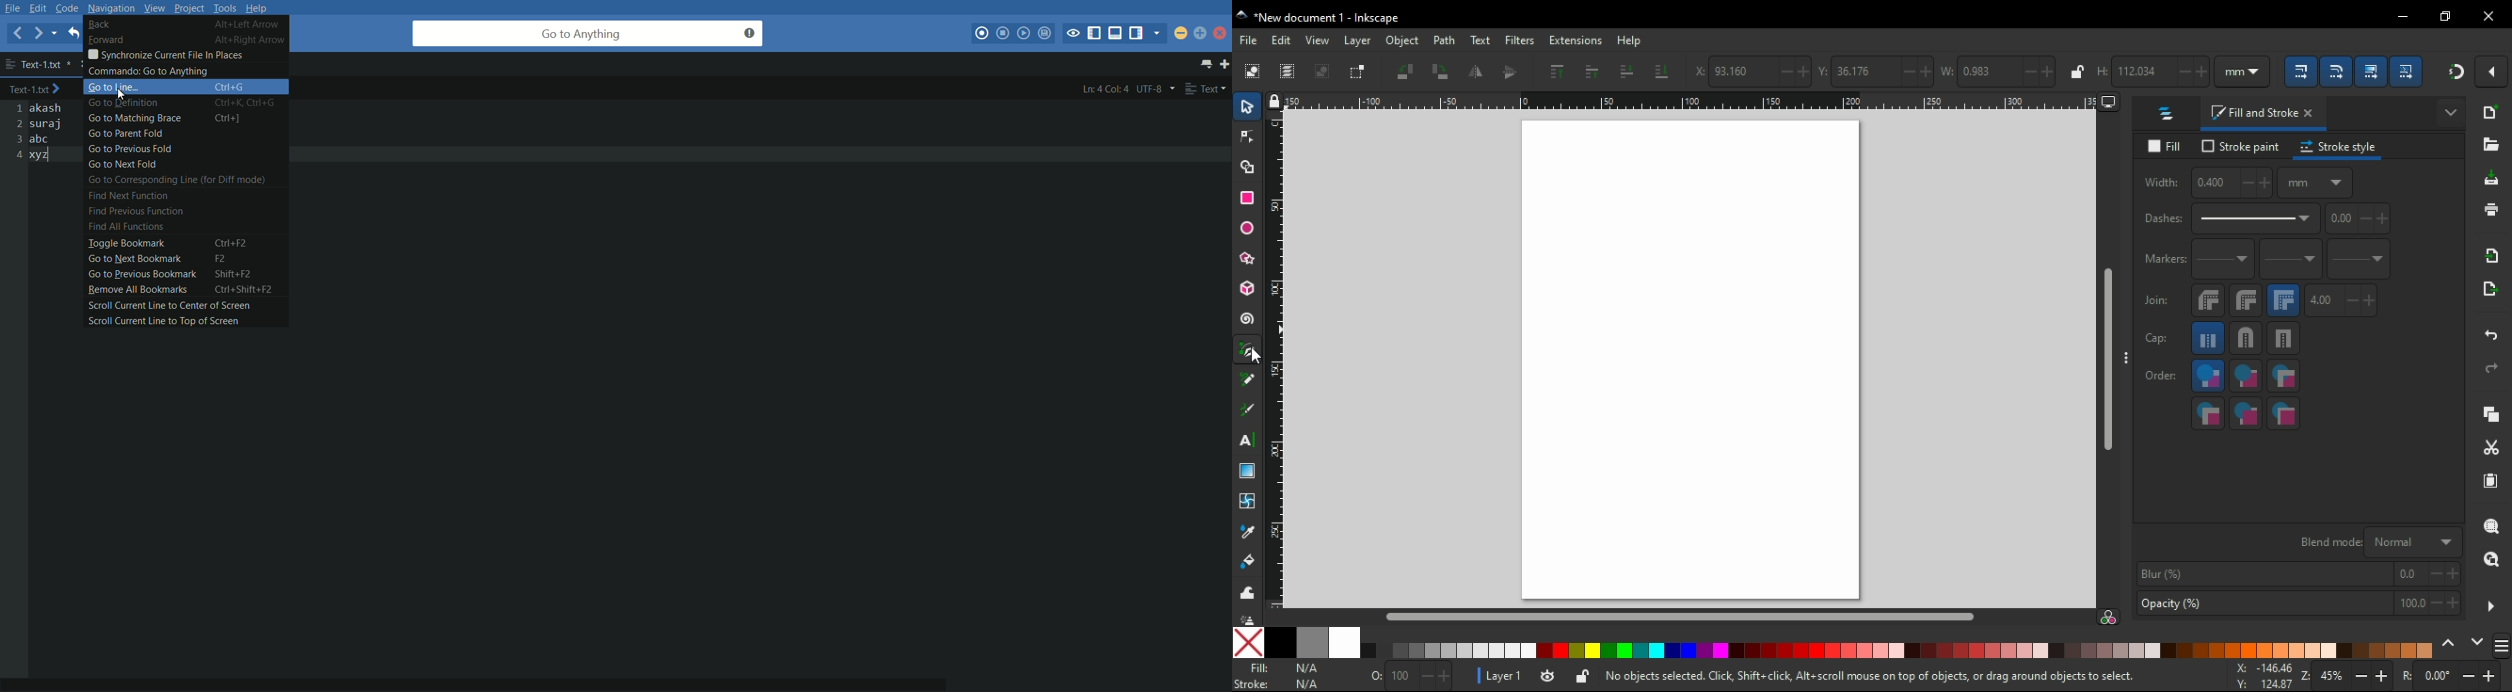 Image resolution: width=2520 pixels, height=700 pixels. I want to click on No objects selected. Click, Shift click, Alt+scroll mouse on top of objects, or drag around objects to select., so click(1868, 678).